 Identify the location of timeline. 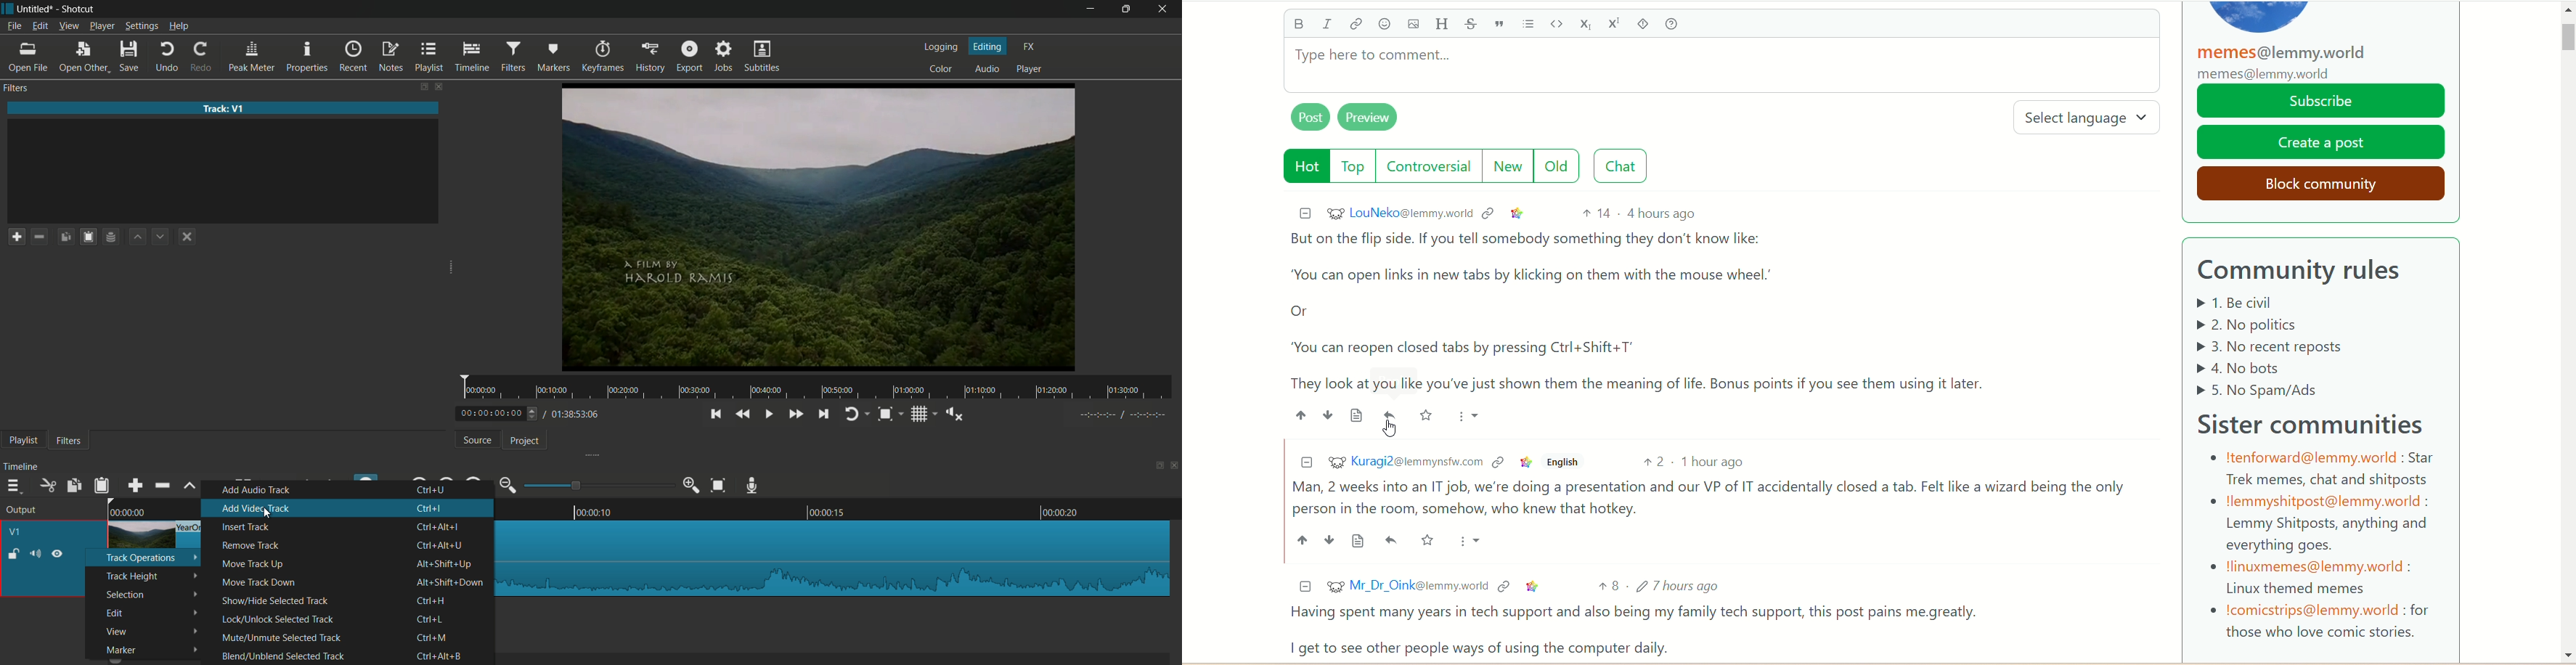
(472, 57).